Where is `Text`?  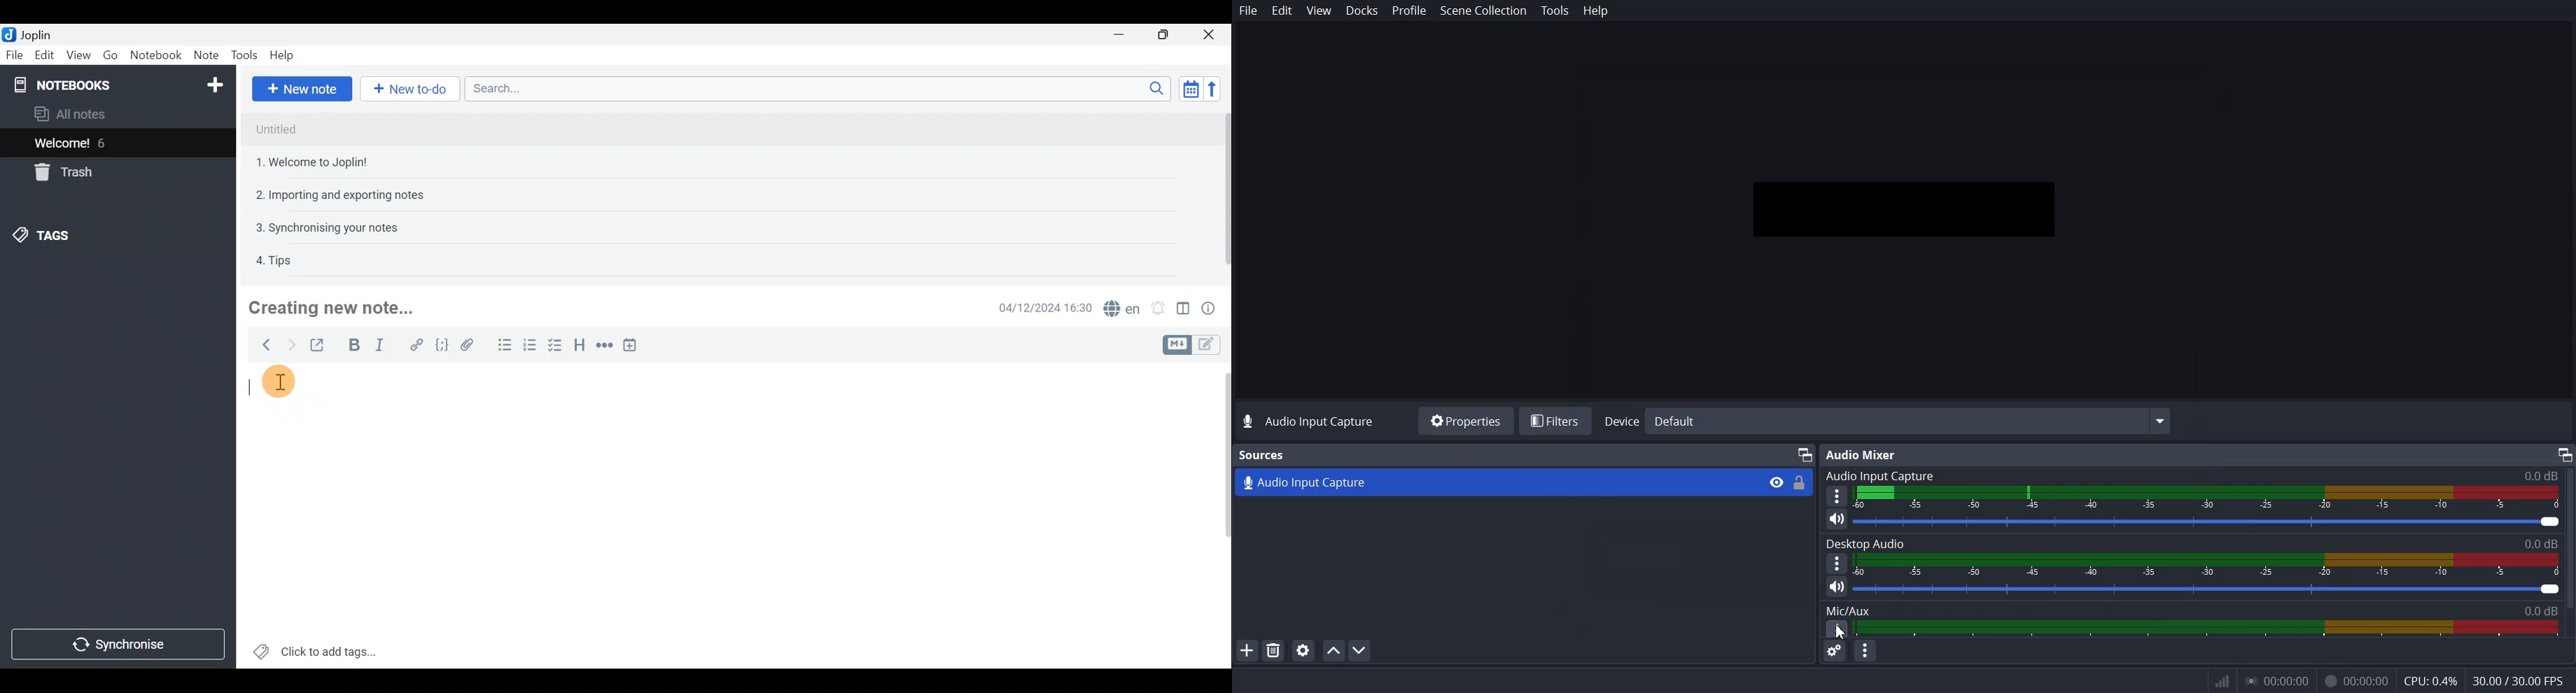 Text is located at coordinates (1263, 455).